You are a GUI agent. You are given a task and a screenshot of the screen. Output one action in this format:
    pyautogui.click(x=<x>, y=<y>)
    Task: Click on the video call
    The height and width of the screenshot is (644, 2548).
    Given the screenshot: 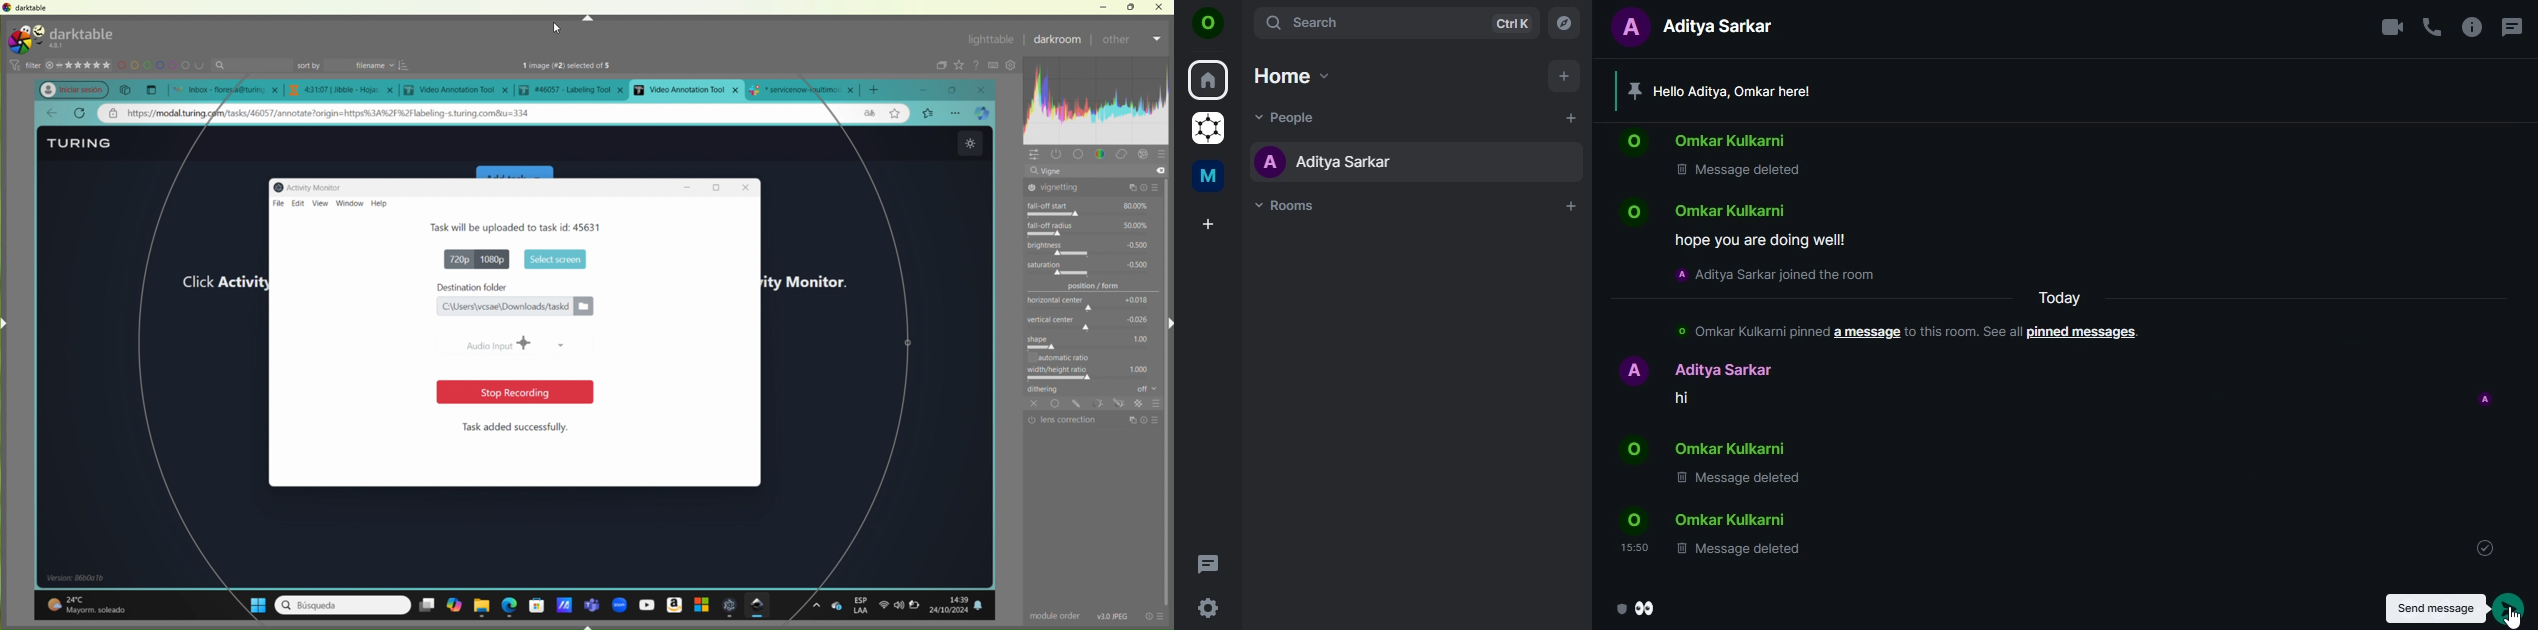 What is the action you would take?
    pyautogui.click(x=2390, y=27)
    